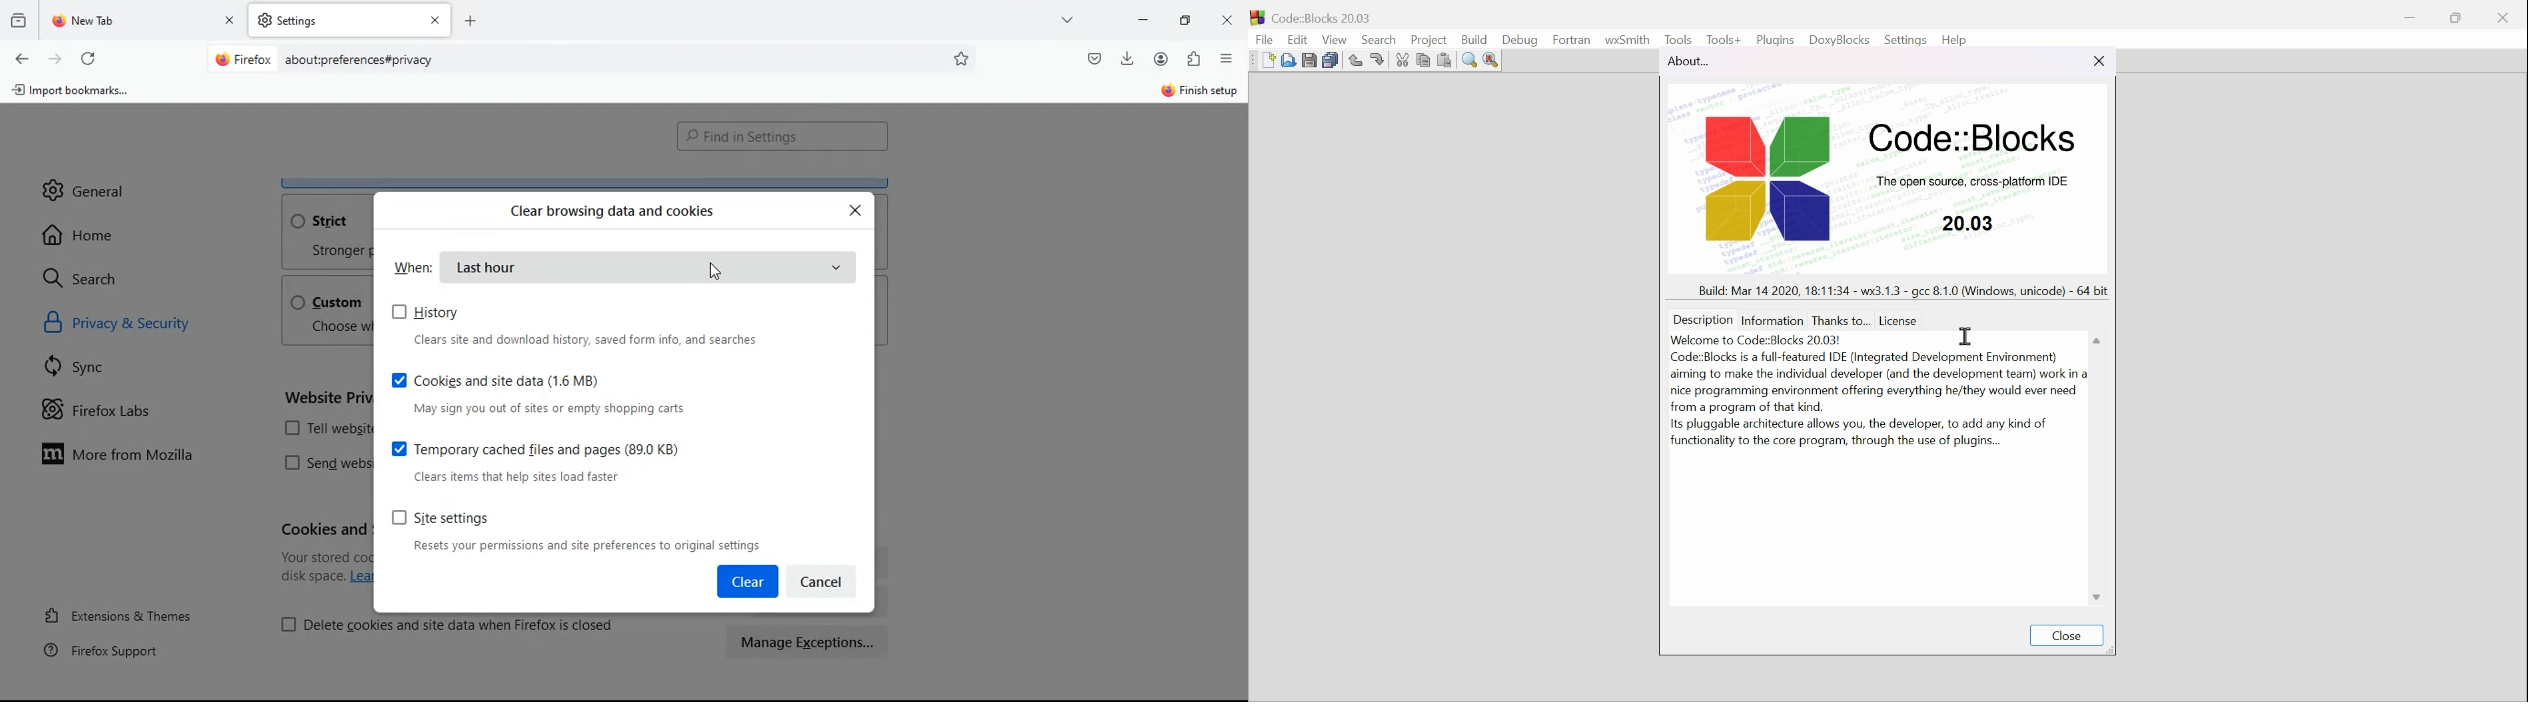  What do you see at coordinates (1907, 39) in the screenshot?
I see `Settings` at bounding box center [1907, 39].